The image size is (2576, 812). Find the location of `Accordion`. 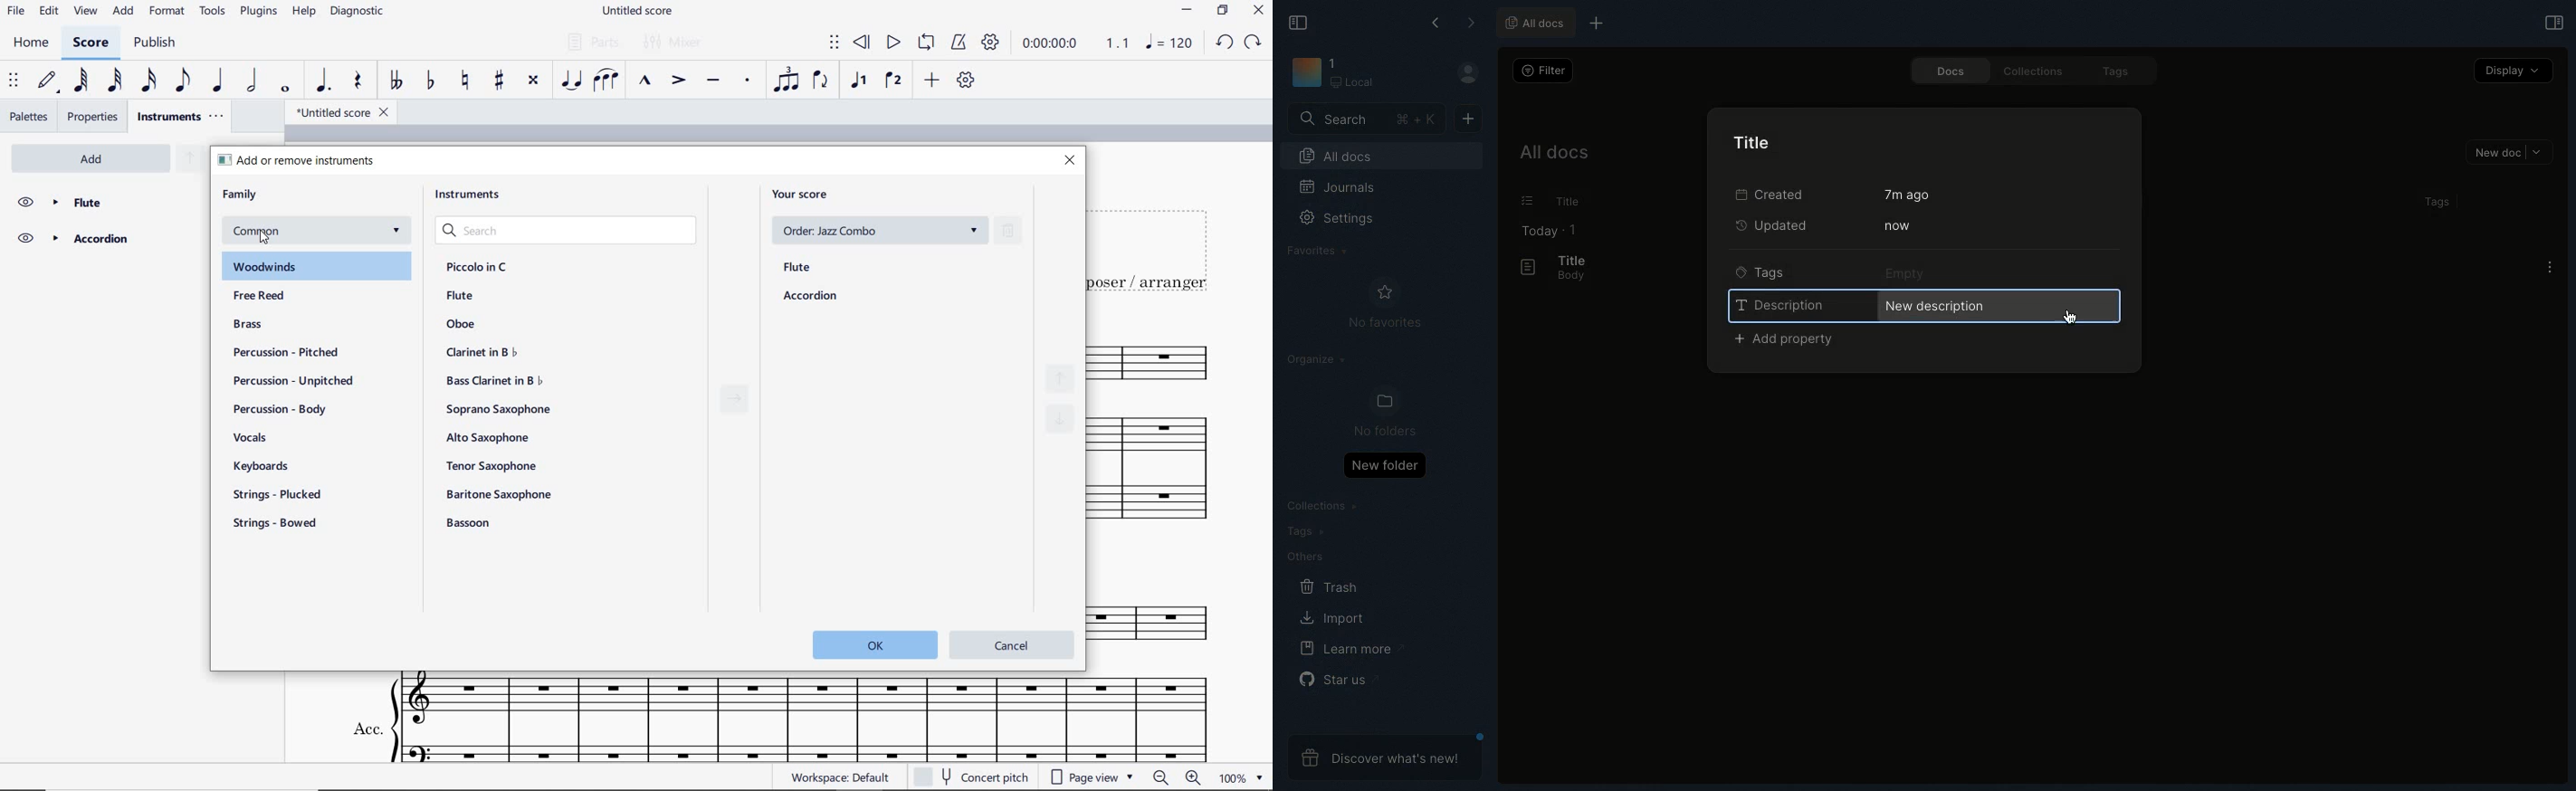

Accordion is located at coordinates (104, 239).